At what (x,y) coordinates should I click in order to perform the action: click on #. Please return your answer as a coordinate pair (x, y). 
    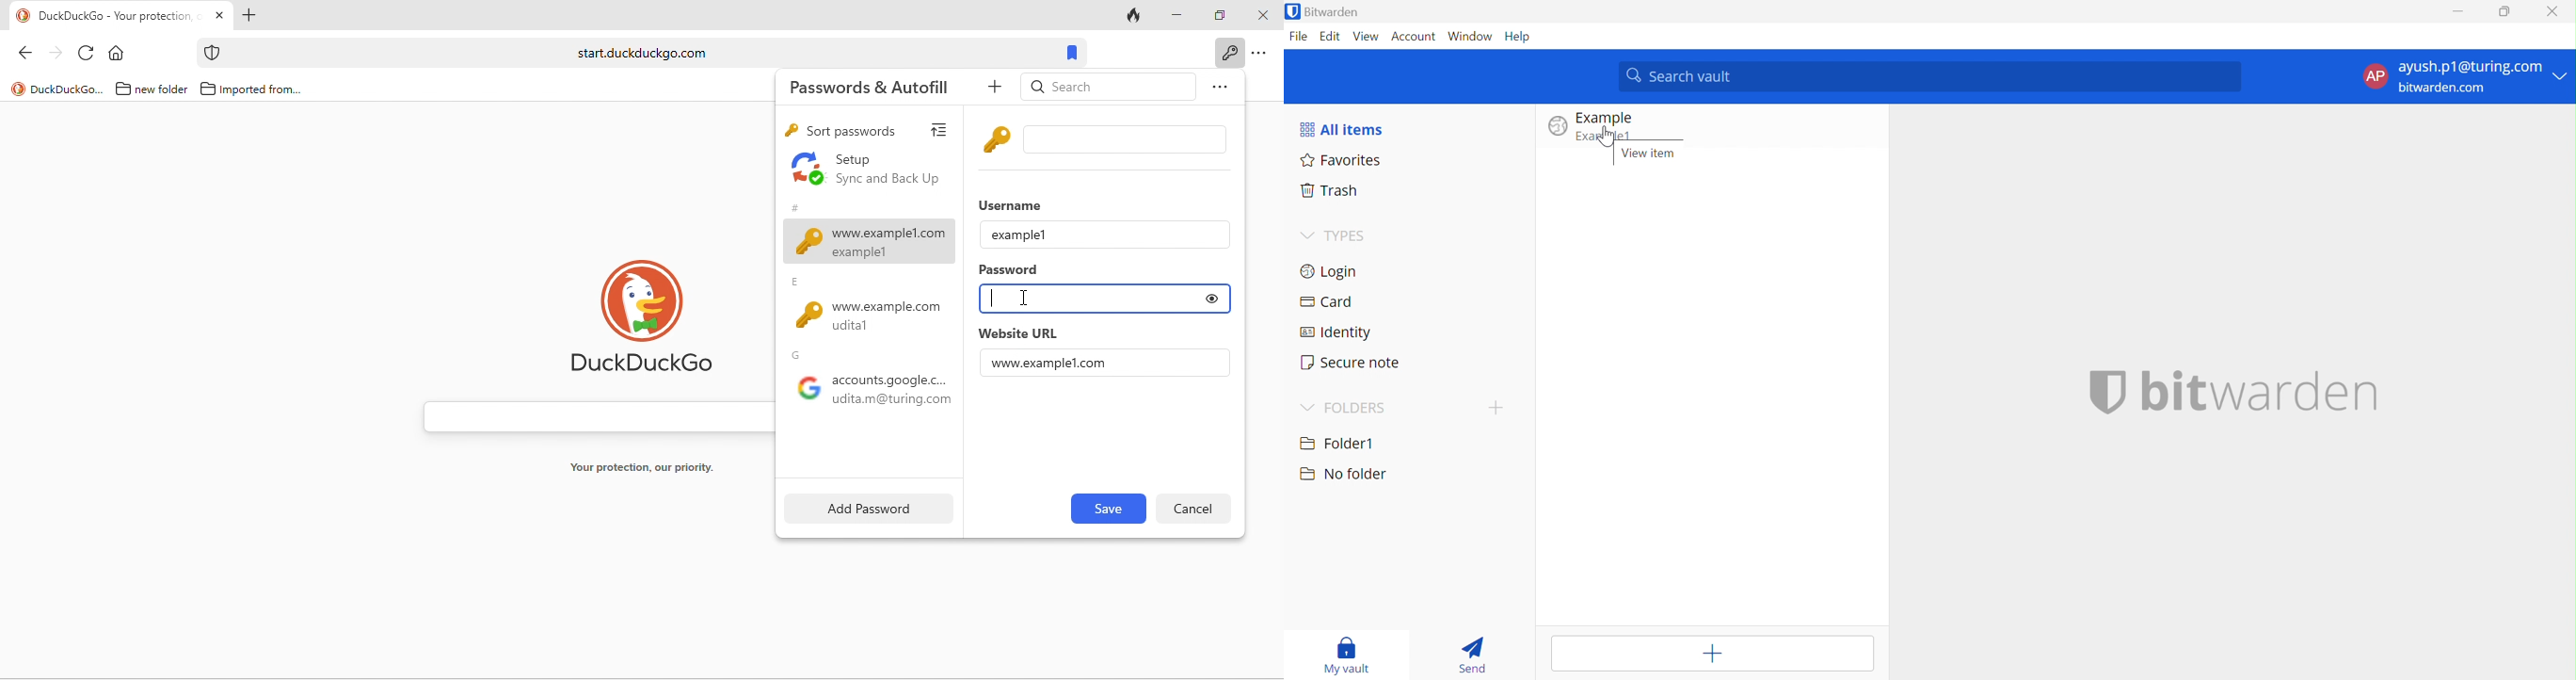
    Looking at the image, I should click on (794, 205).